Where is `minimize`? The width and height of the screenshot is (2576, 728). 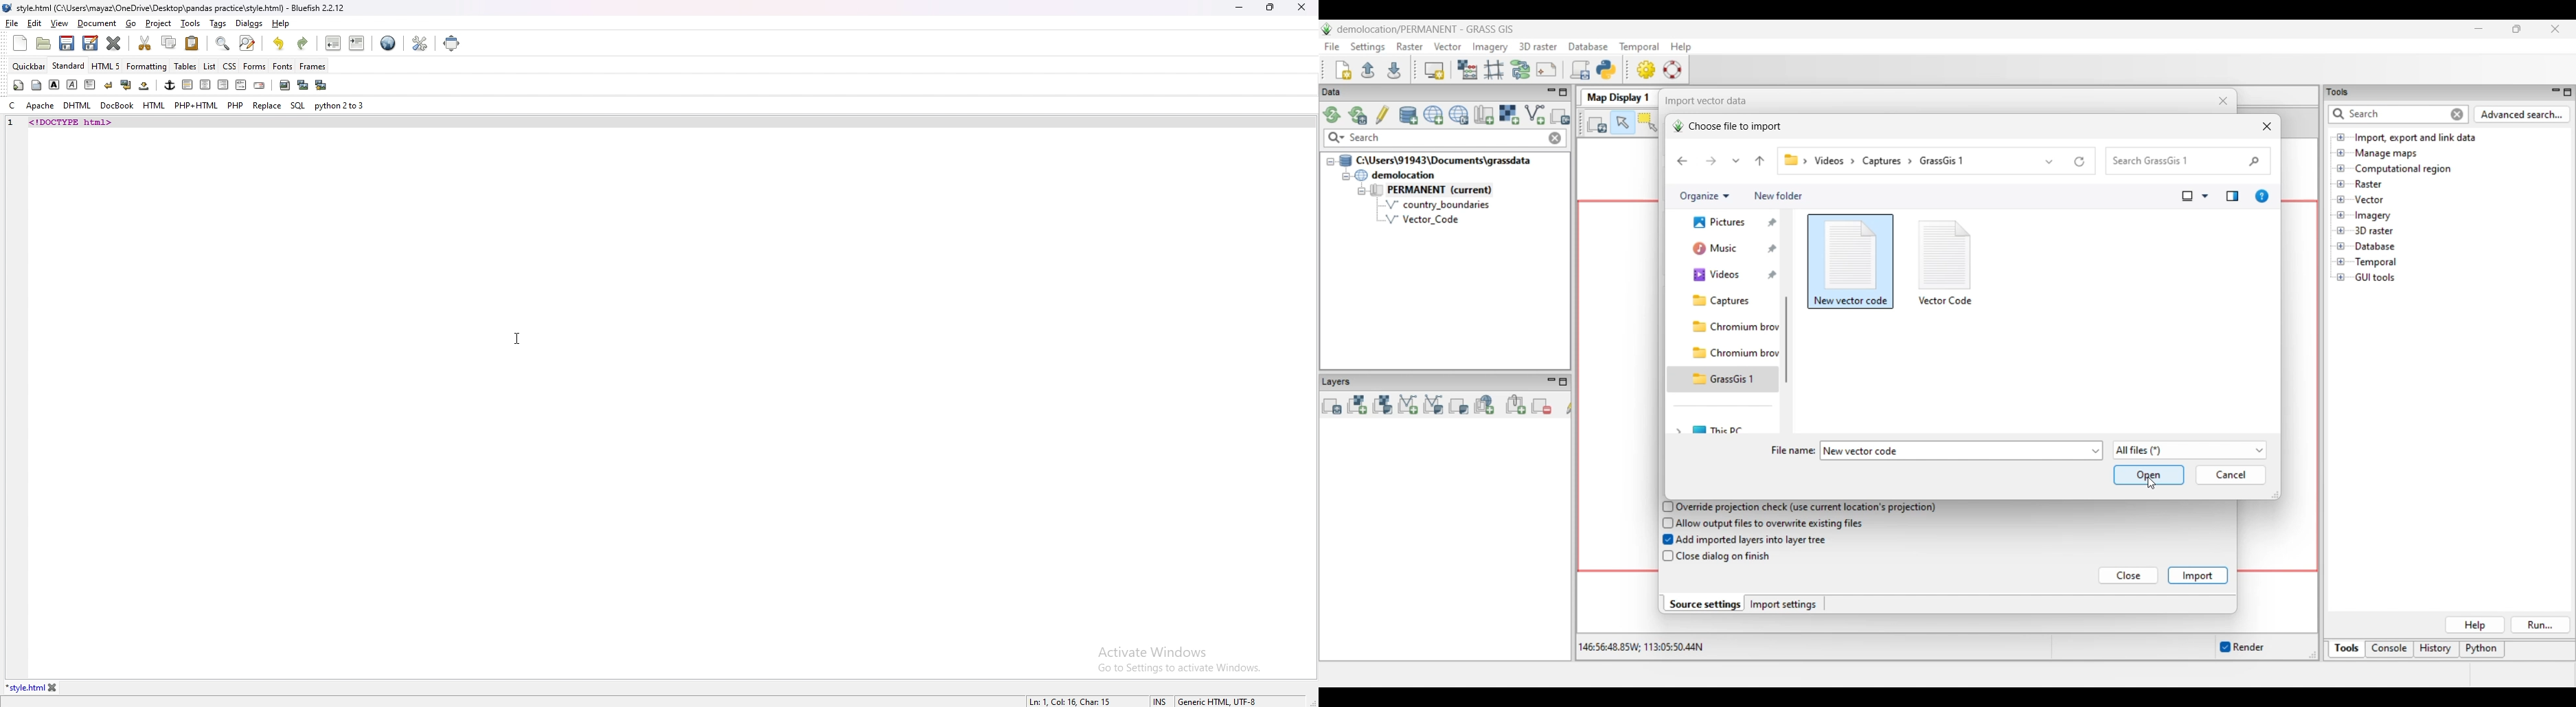 minimize is located at coordinates (1239, 8).